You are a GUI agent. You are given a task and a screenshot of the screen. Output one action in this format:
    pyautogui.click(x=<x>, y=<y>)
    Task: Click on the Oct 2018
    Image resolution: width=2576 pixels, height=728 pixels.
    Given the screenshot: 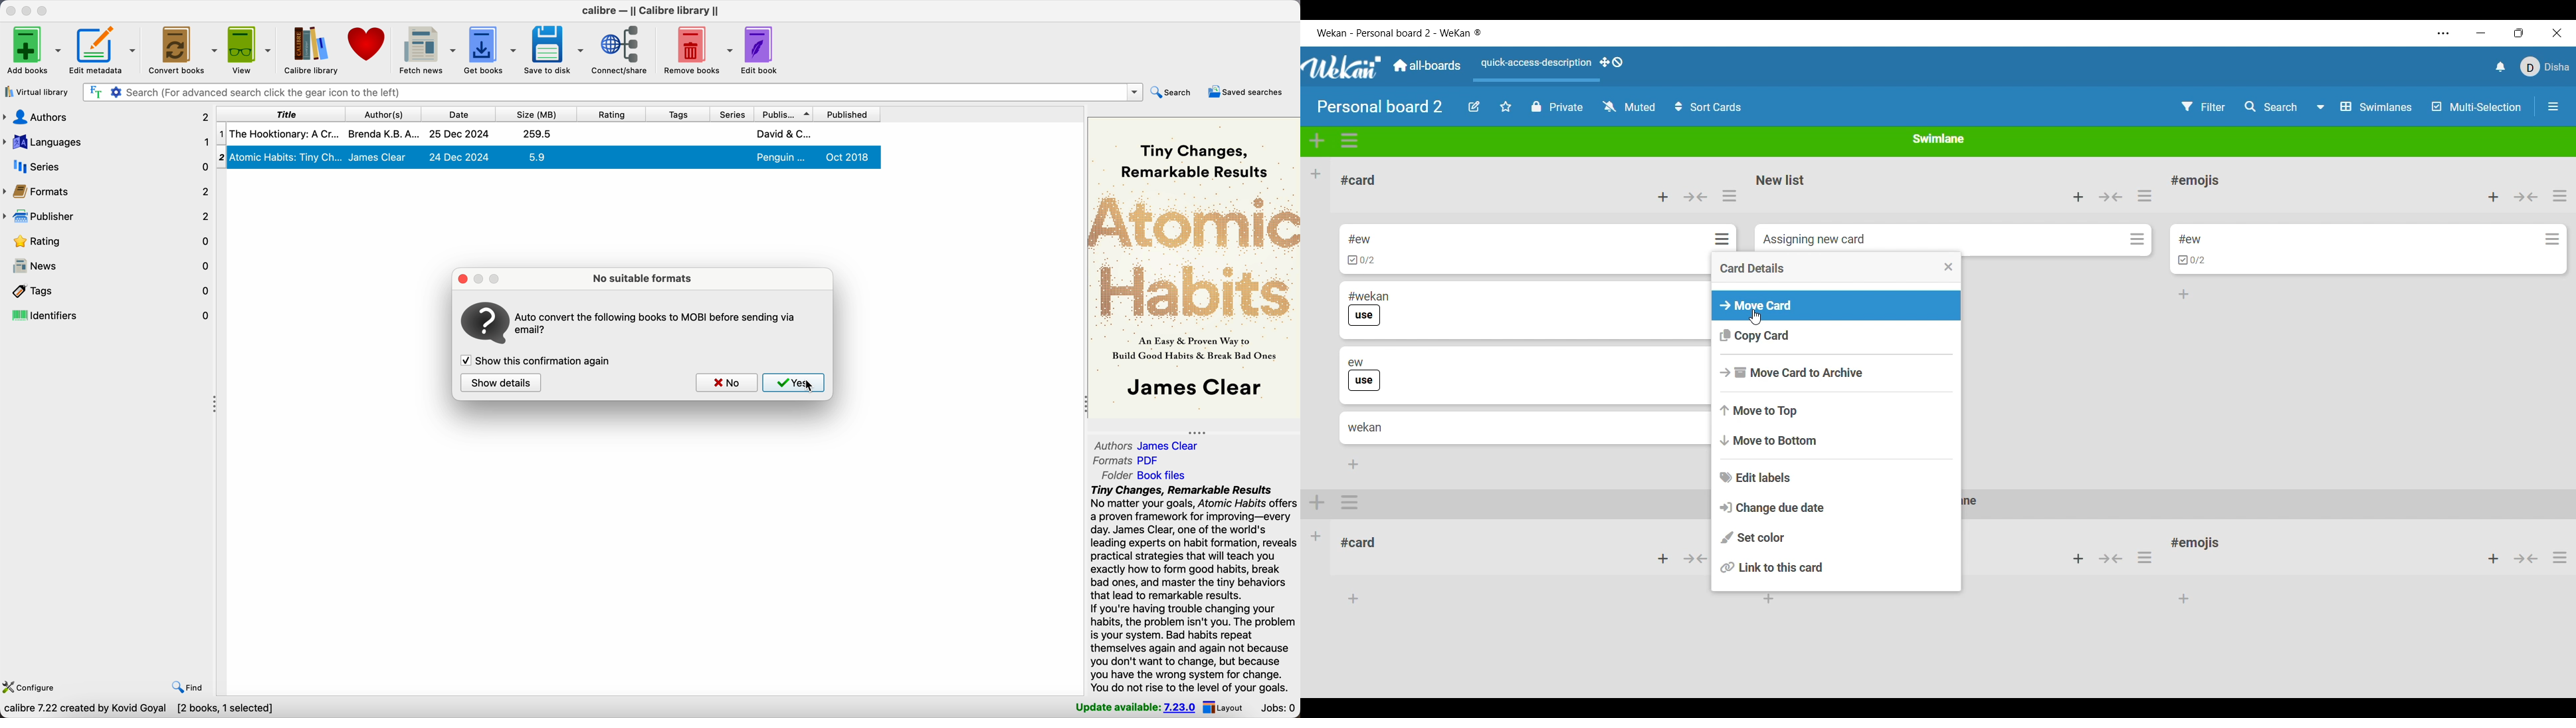 What is the action you would take?
    pyautogui.click(x=848, y=157)
    